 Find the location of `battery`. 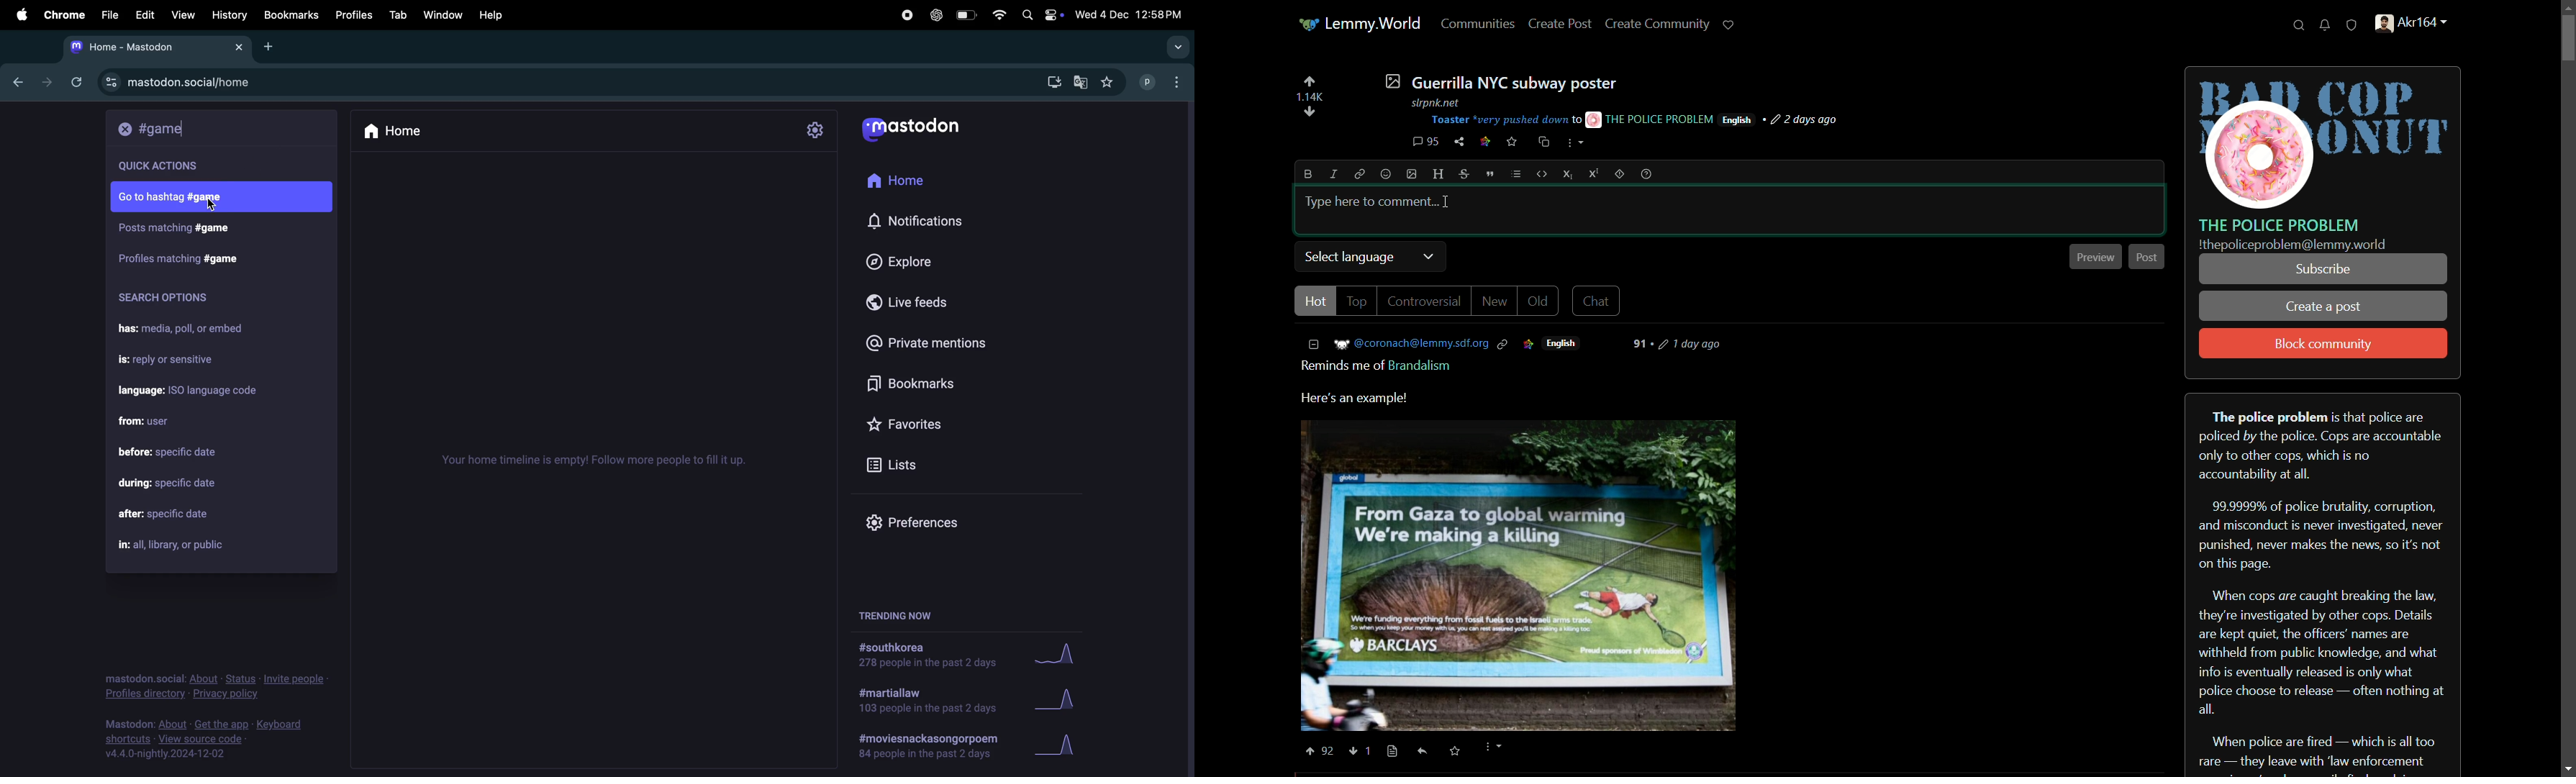

battery is located at coordinates (966, 15).